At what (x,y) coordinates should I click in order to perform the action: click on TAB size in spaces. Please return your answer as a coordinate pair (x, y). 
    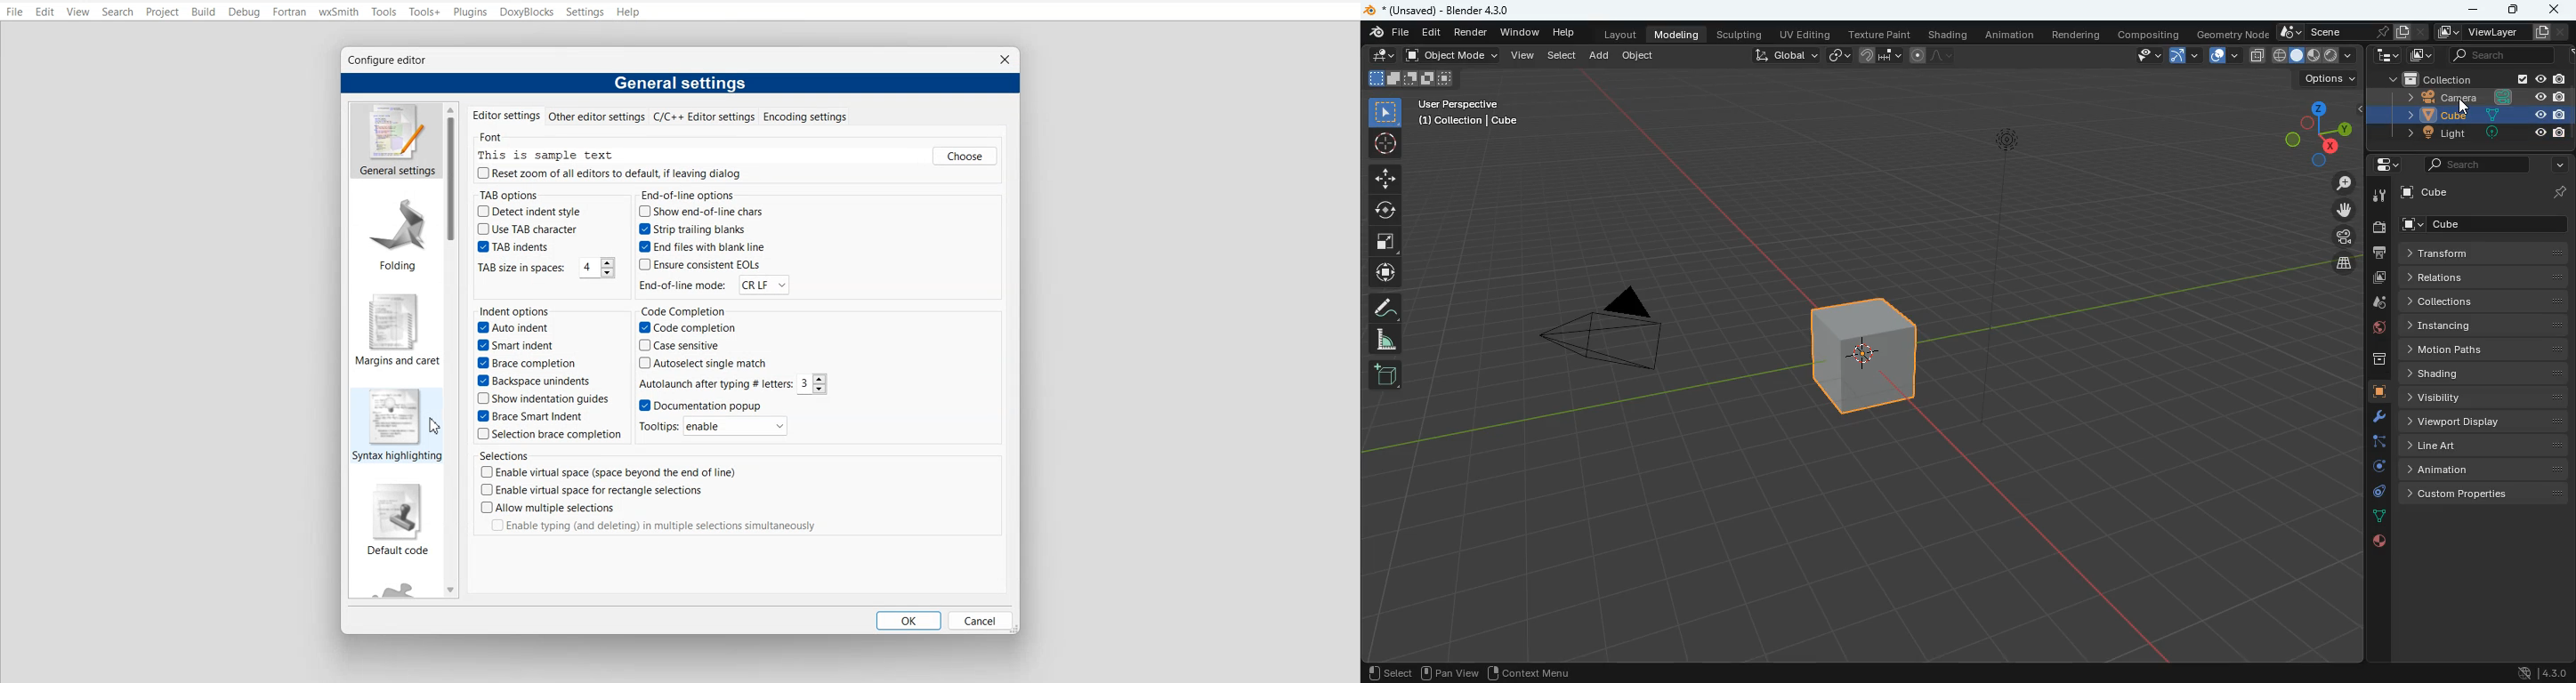
    Looking at the image, I should click on (547, 269).